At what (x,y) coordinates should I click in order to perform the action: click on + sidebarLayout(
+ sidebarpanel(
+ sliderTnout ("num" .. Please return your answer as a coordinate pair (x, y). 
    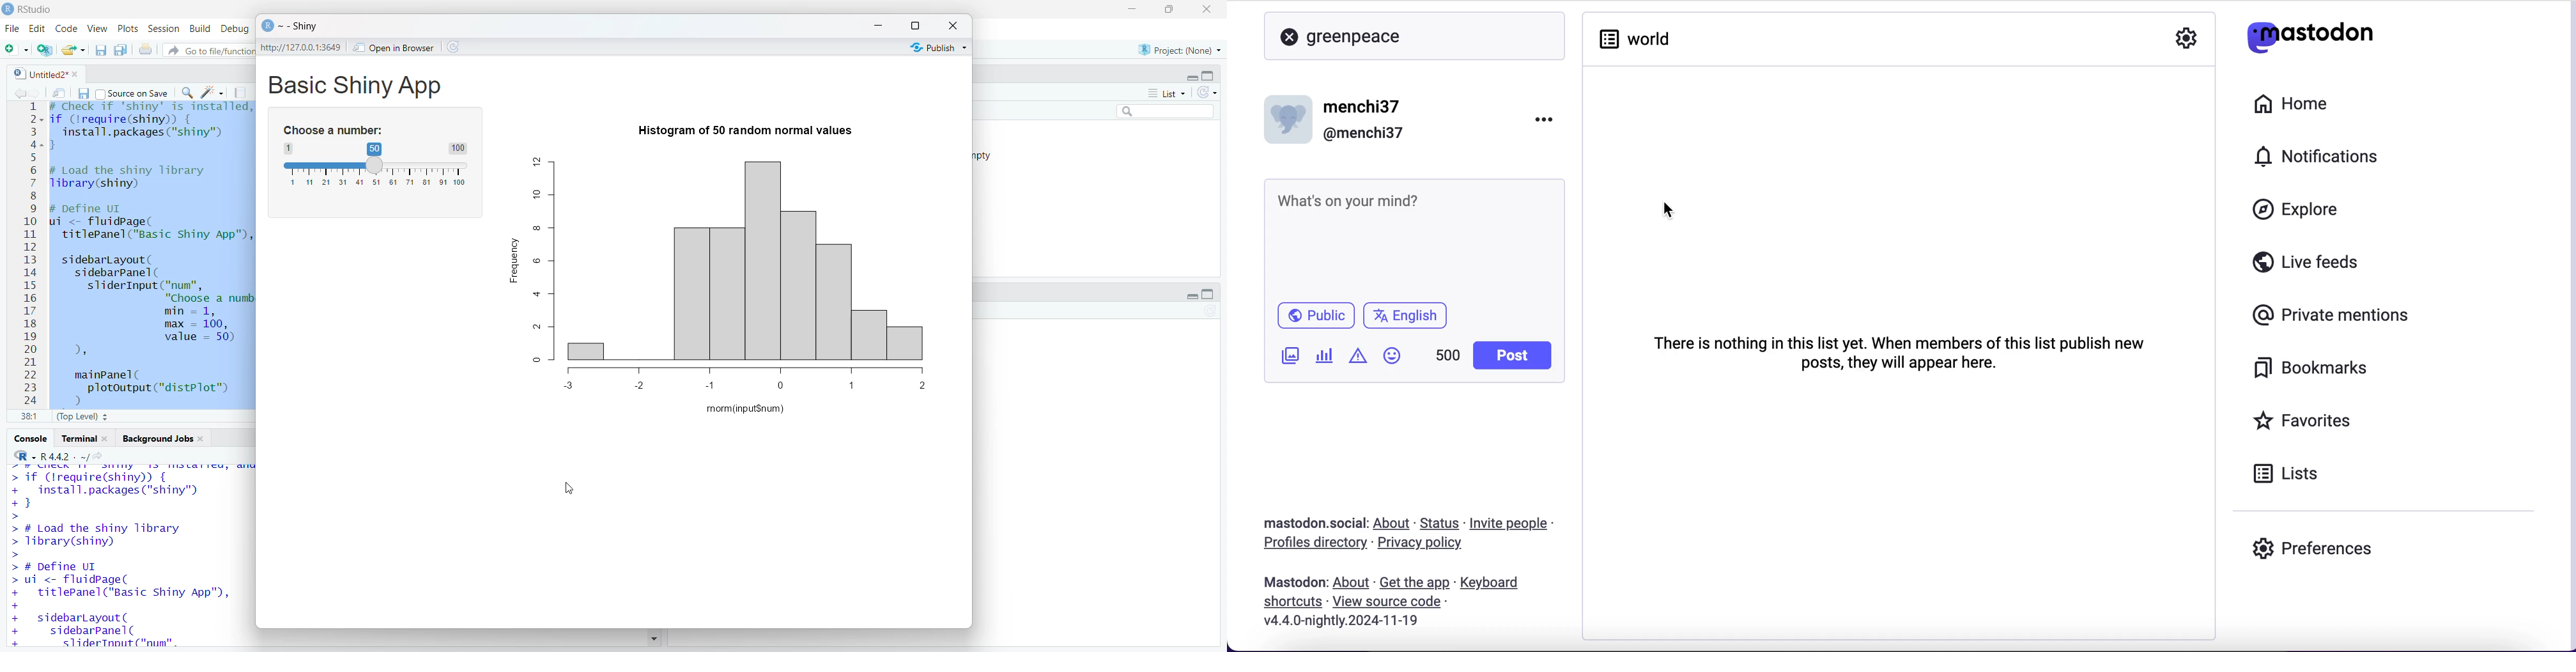
    Looking at the image, I should click on (96, 630).